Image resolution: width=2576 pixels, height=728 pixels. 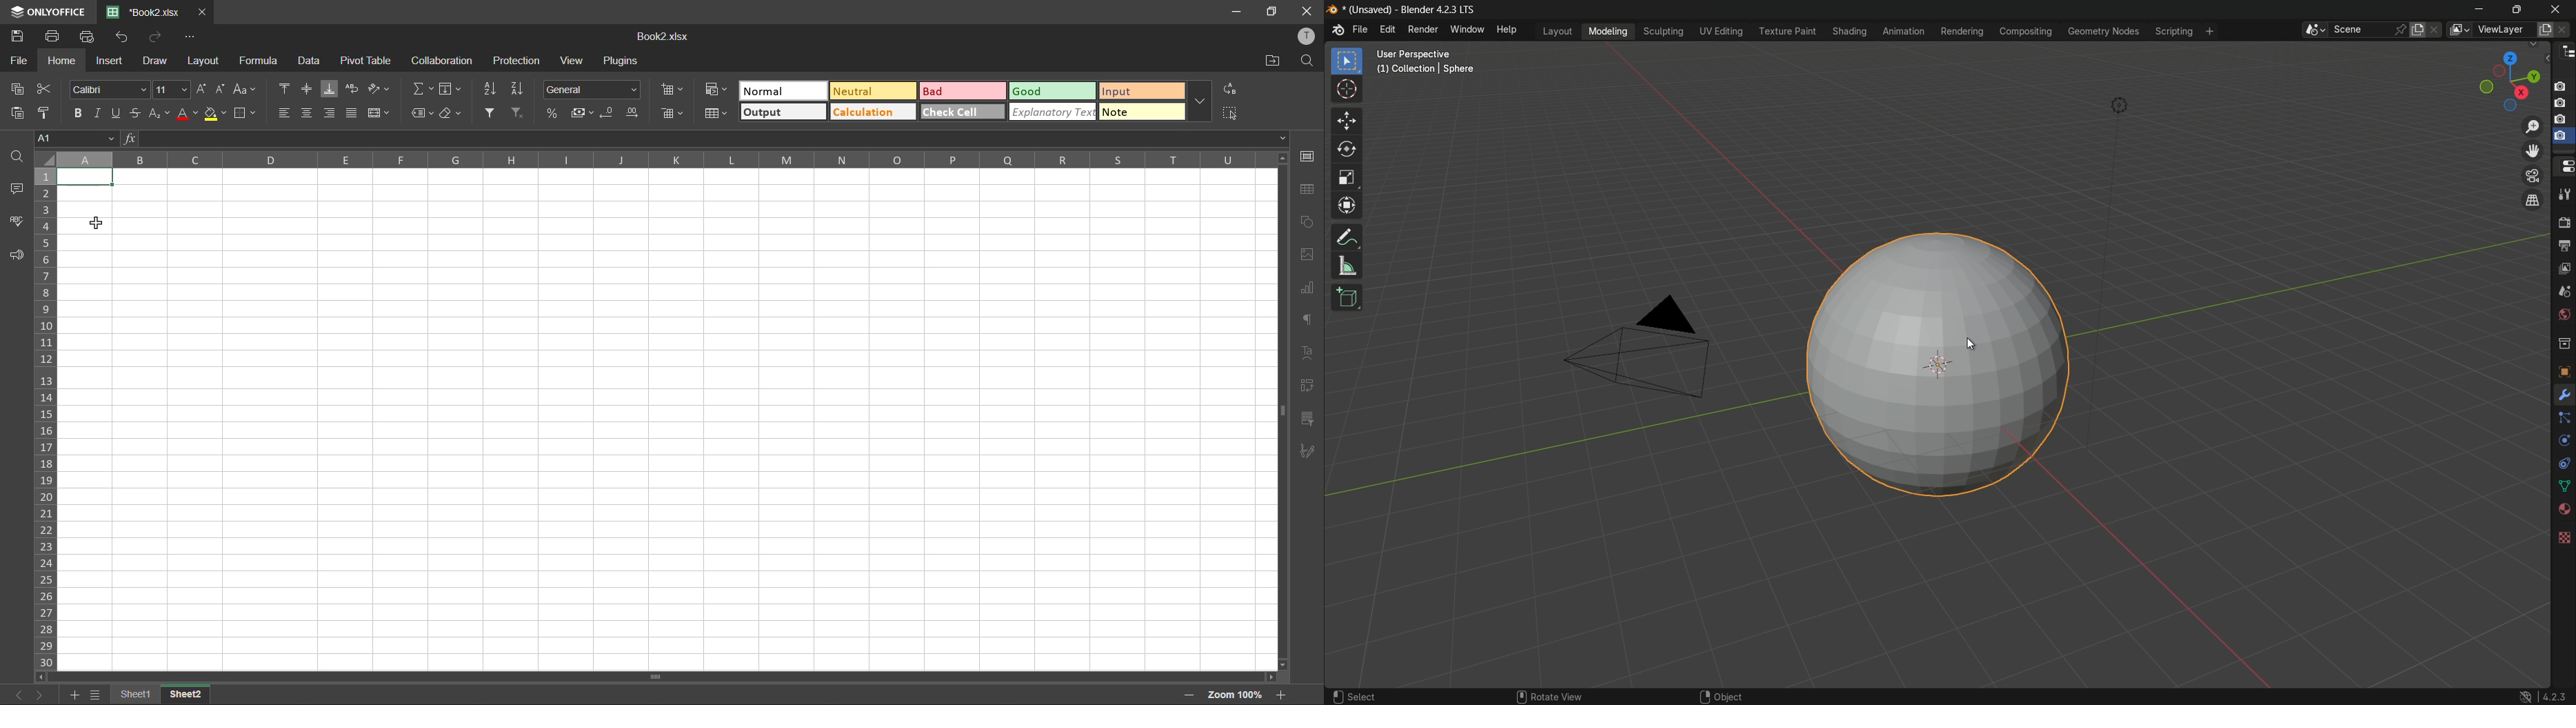 I want to click on pivot table, so click(x=1305, y=385).